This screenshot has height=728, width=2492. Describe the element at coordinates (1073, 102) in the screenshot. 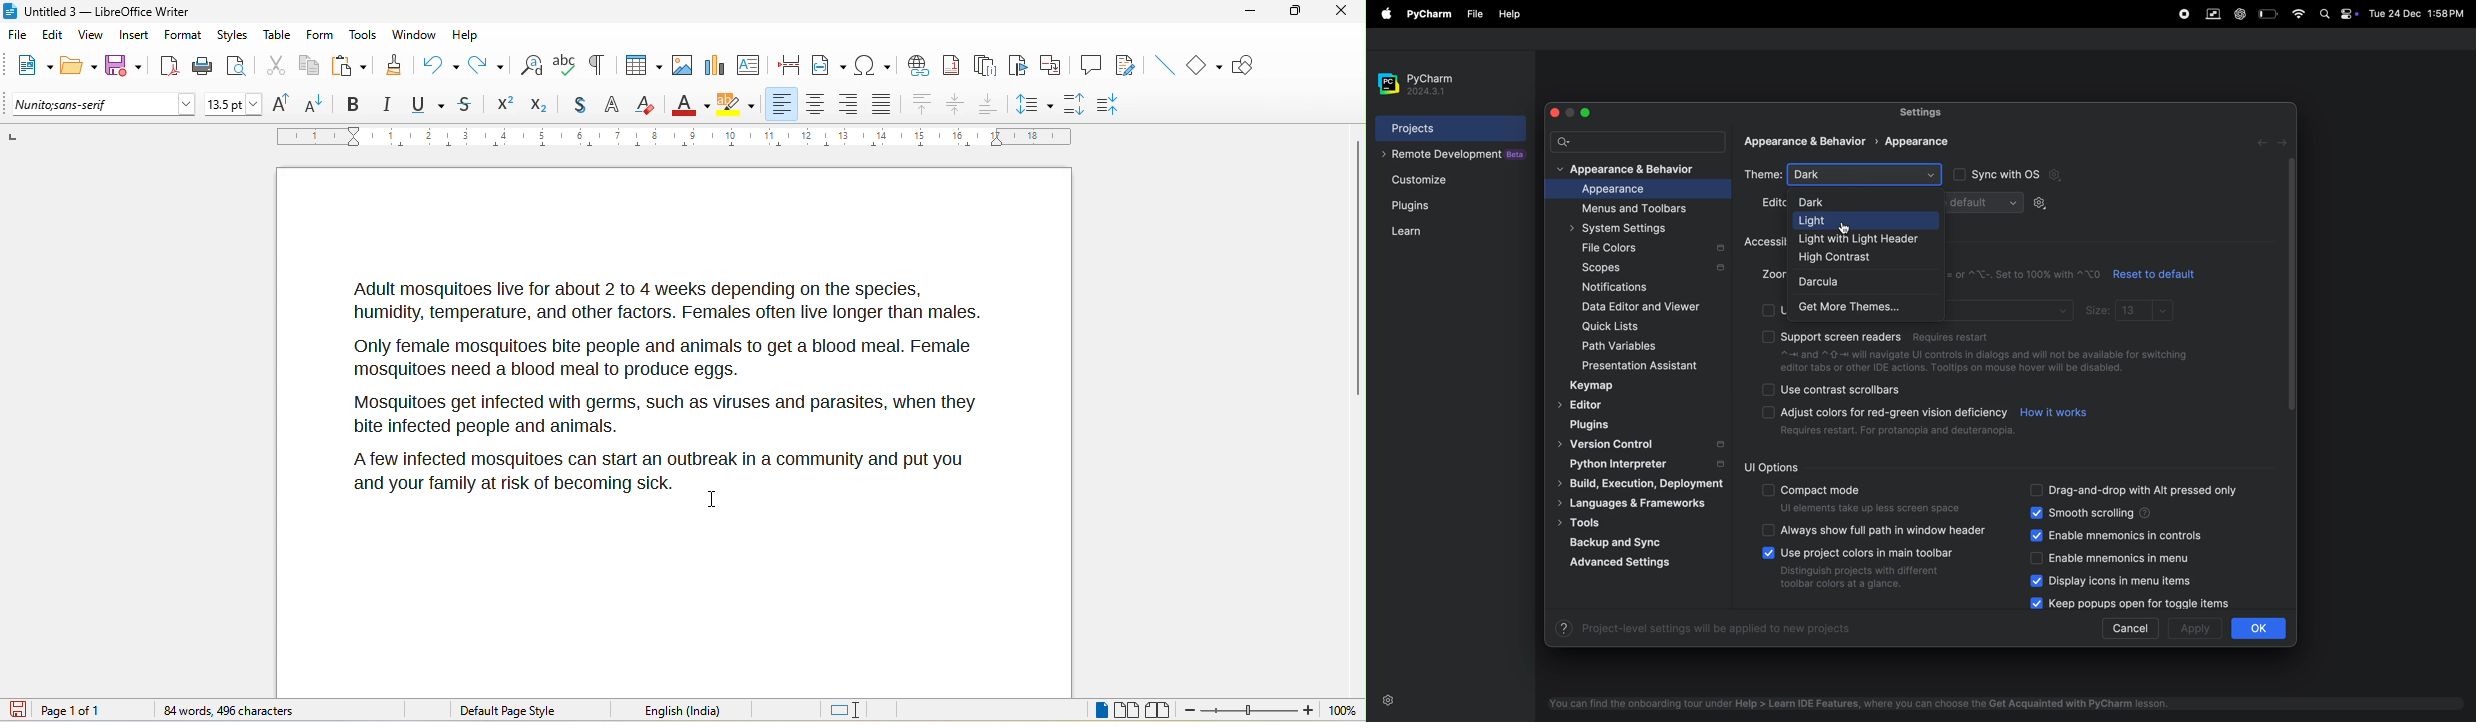

I see `increase paragraph spacing` at that location.